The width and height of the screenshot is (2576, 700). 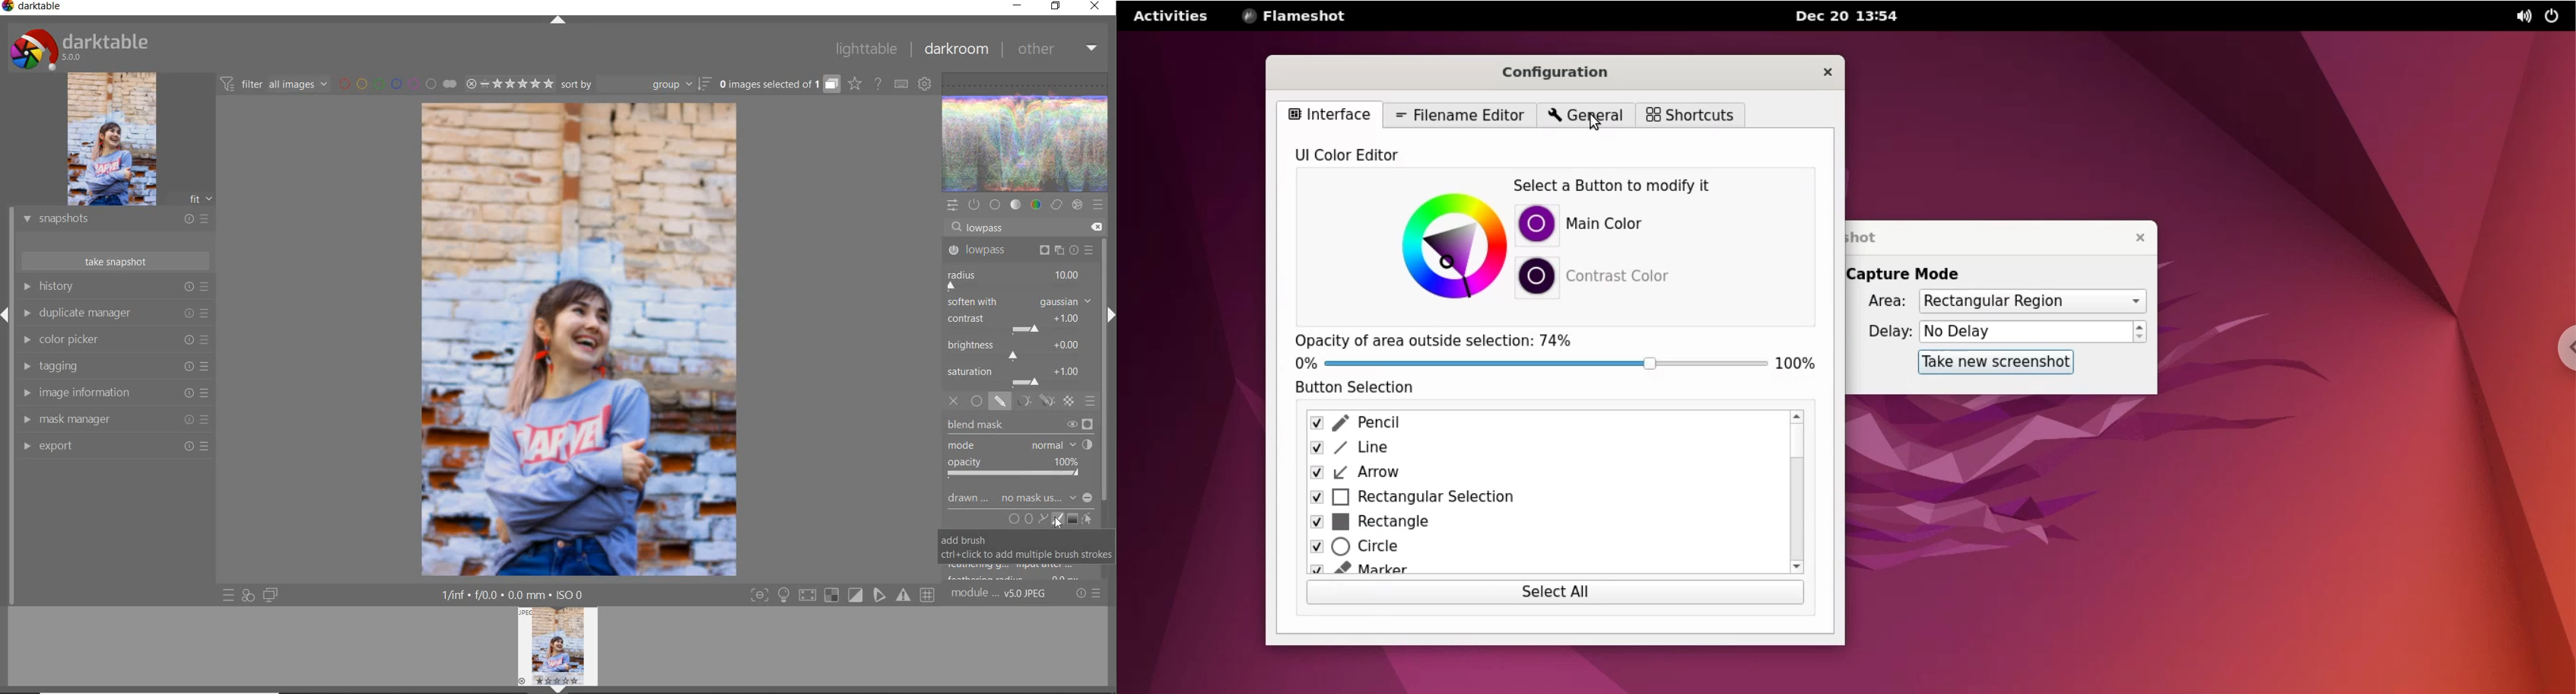 I want to click on tagging, so click(x=115, y=368).